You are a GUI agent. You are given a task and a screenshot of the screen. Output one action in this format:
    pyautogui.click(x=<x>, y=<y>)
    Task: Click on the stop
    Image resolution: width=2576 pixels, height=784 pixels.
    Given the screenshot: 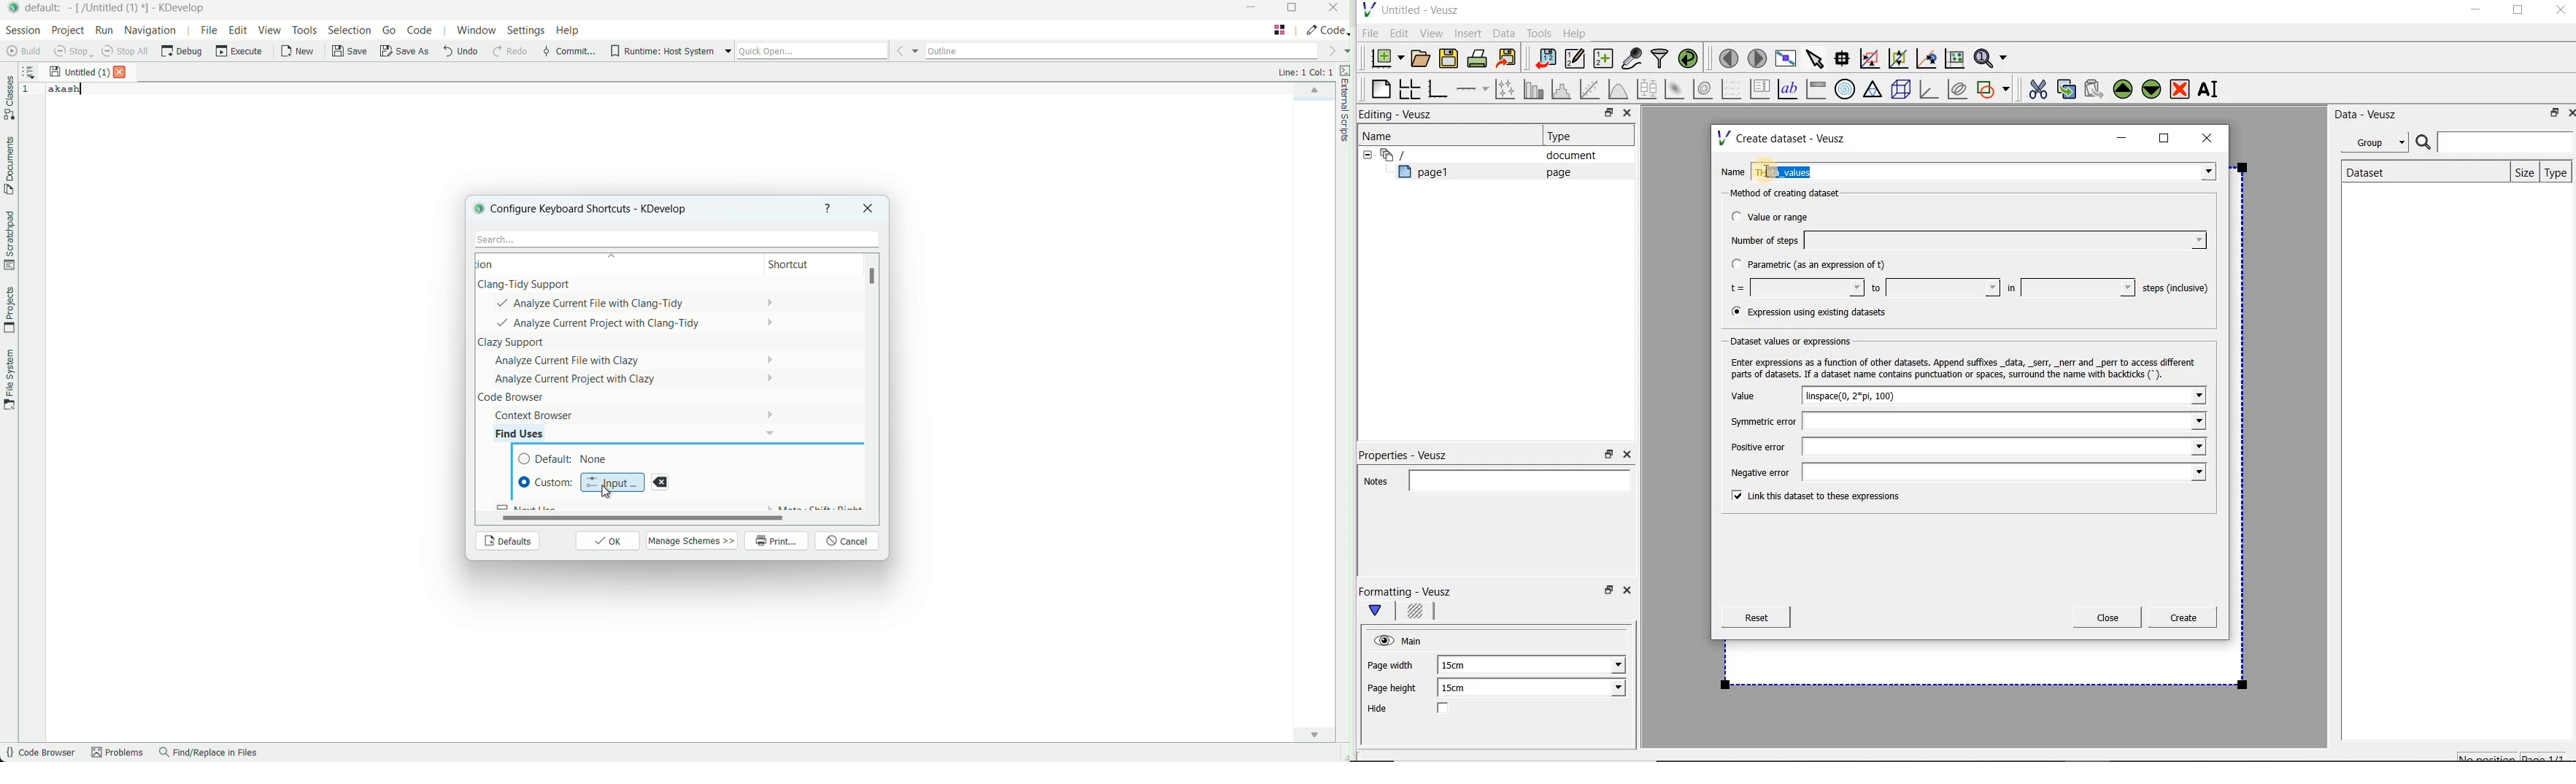 What is the action you would take?
    pyautogui.click(x=73, y=52)
    